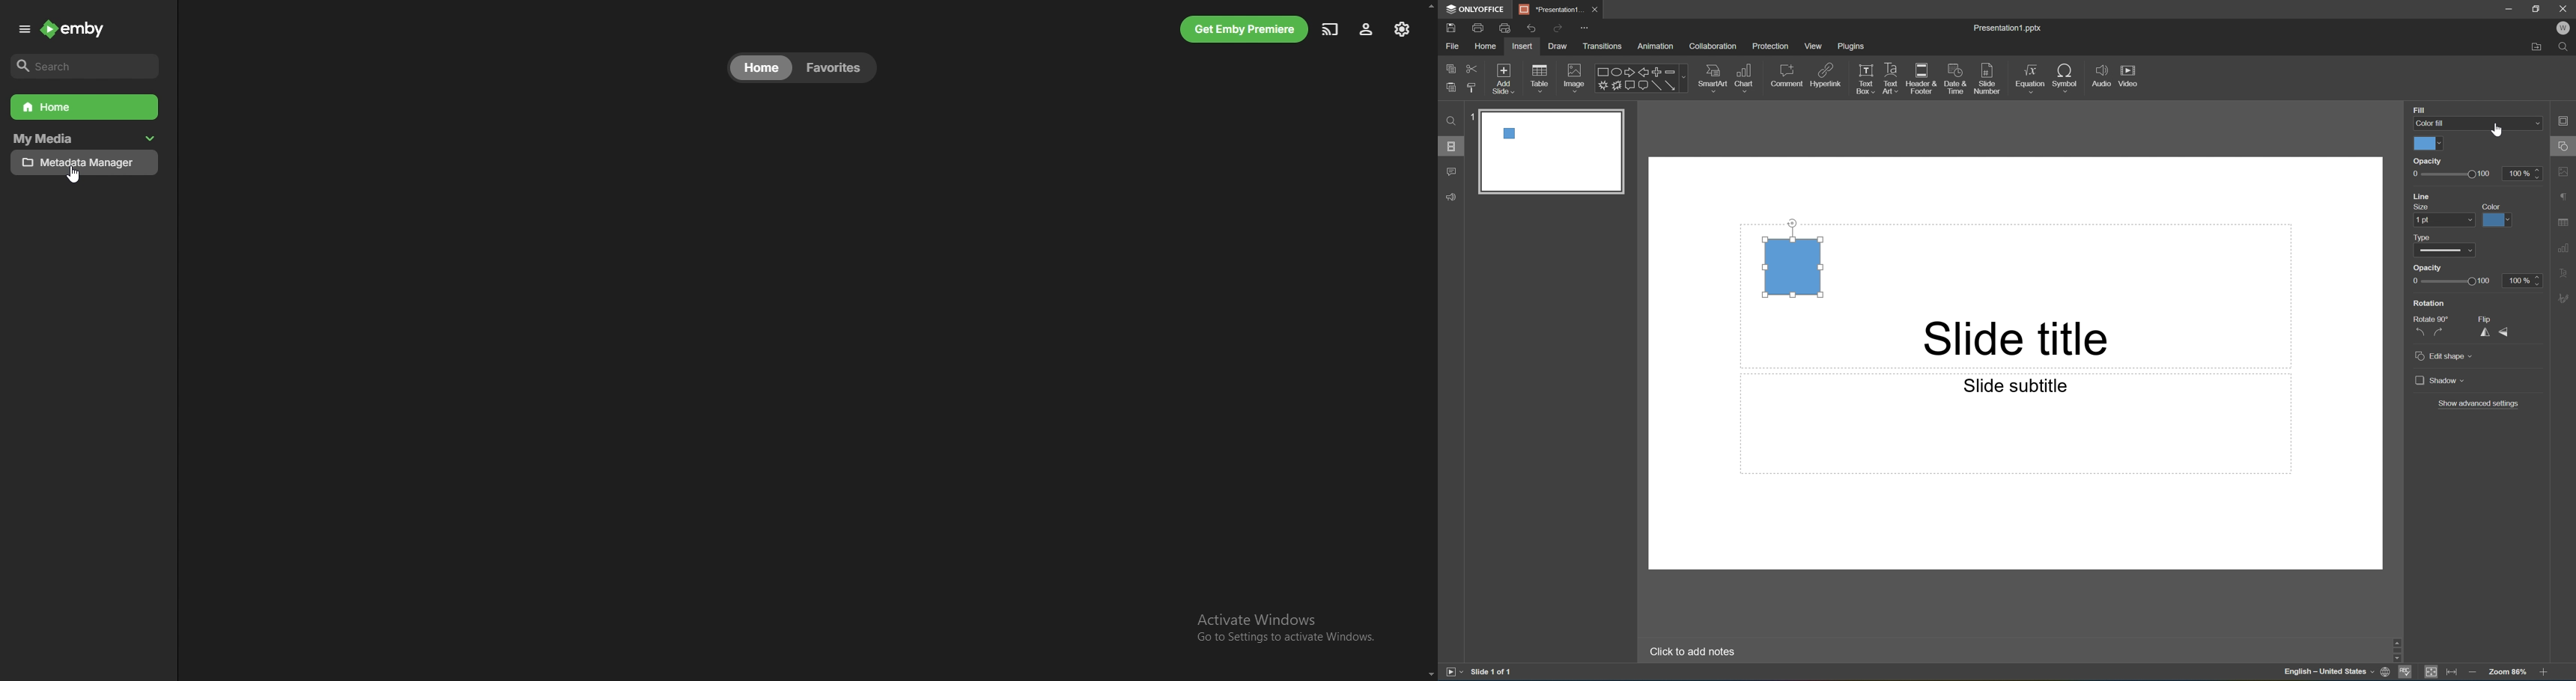 This screenshot has height=700, width=2576. What do you see at coordinates (2566, 223) in the screenshot?
I see `Table settings` at bounding box center [2566, 223].